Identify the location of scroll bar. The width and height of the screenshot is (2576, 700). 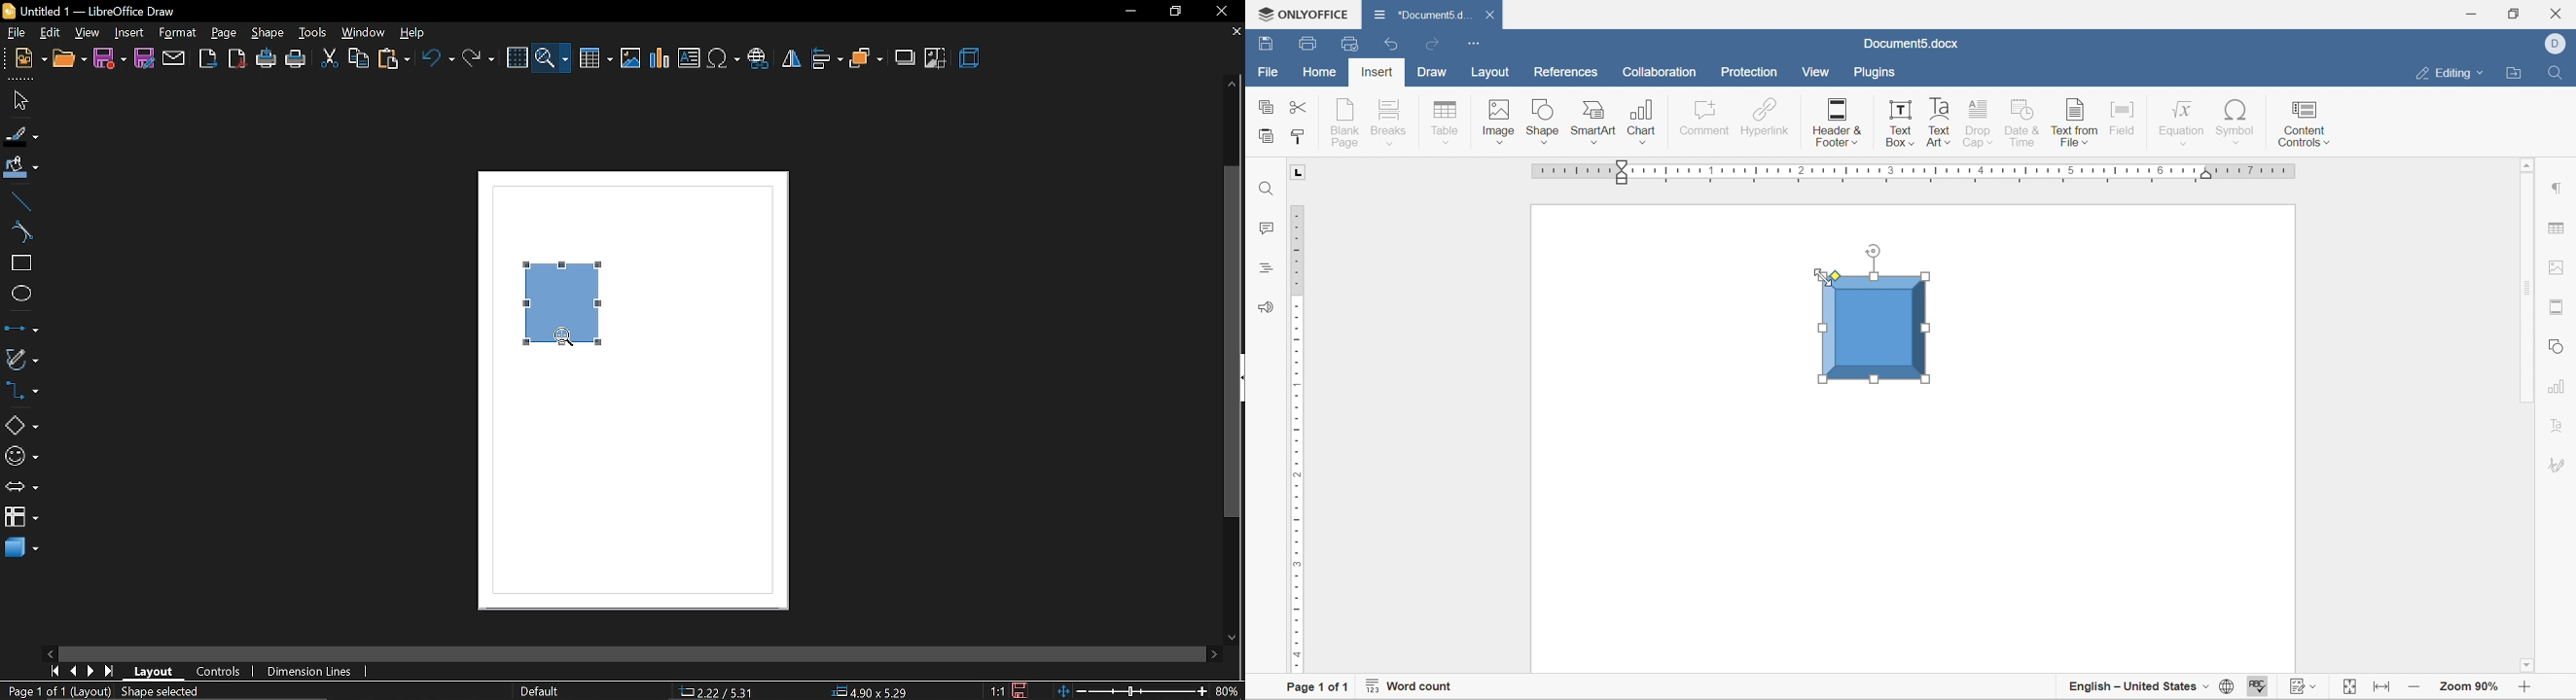
(2529, 287).